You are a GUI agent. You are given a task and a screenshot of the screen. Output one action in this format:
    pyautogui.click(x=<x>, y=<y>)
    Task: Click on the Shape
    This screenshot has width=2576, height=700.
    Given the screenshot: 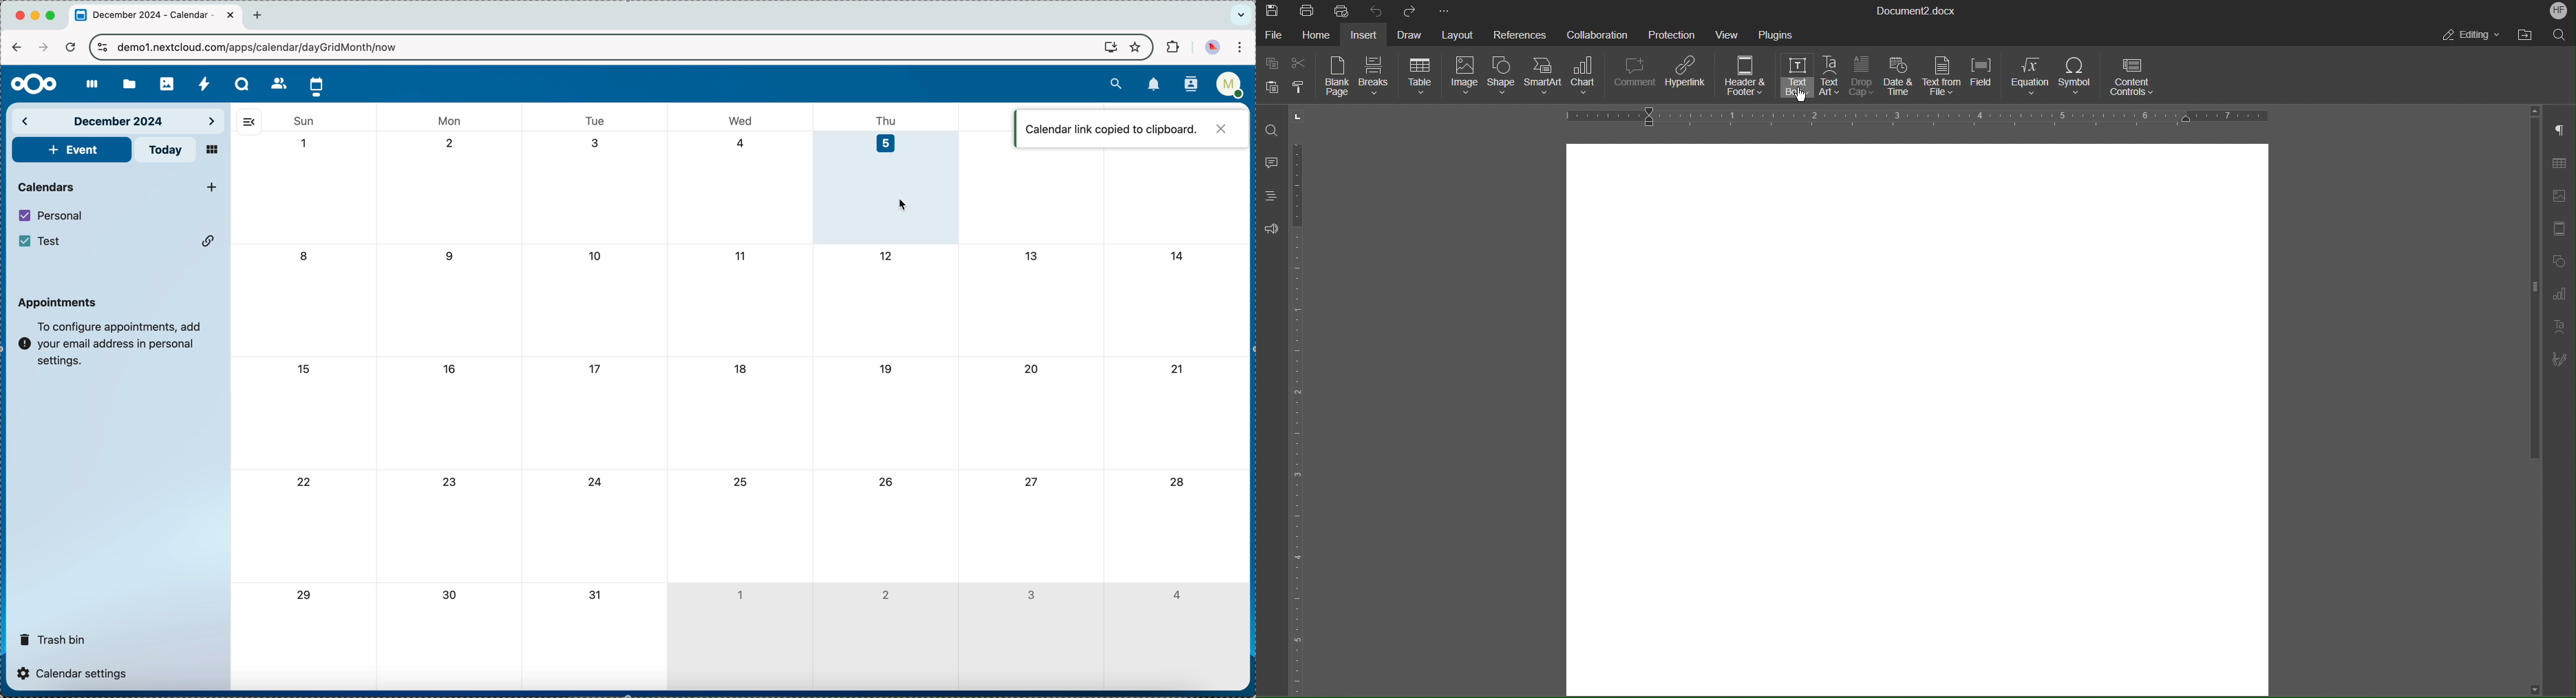 What is the action you would take?
    pyautogui.click(x=1503, y=78)
    